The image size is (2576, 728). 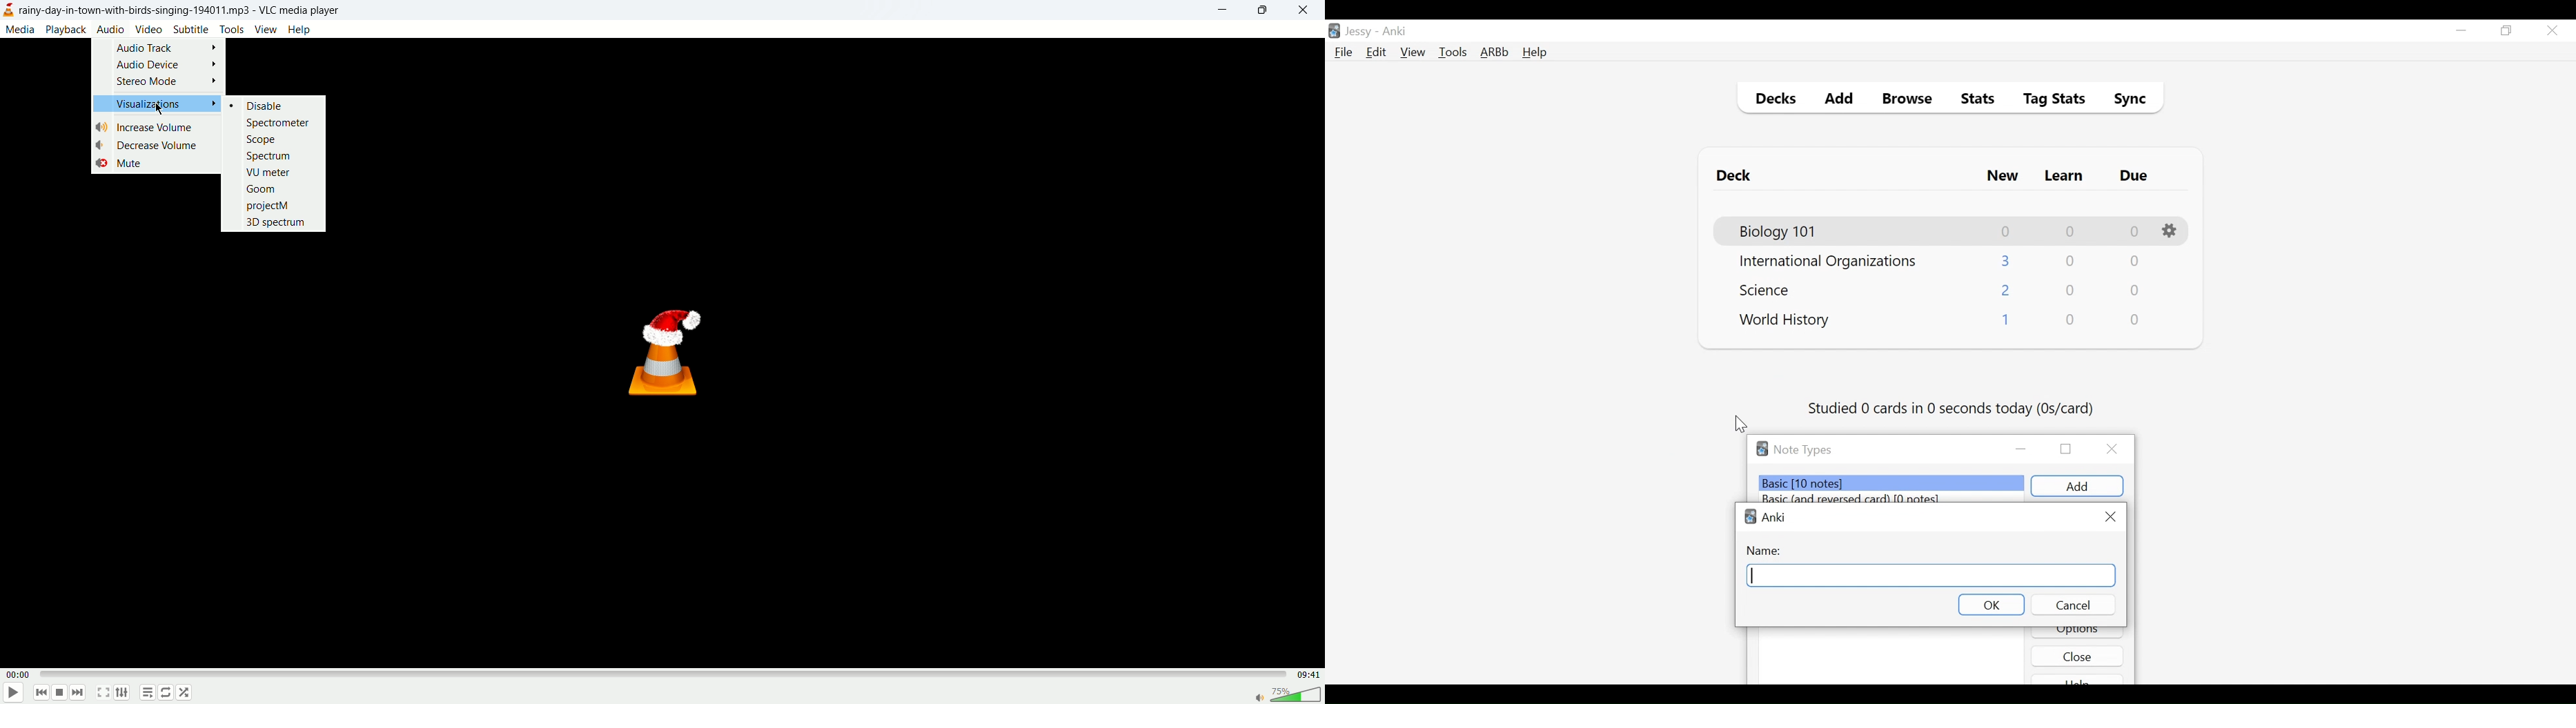 What do you see at coordinates (1828, 262) in the screenshot?
I see `Deck Name` at bounding box center [1828, 262].